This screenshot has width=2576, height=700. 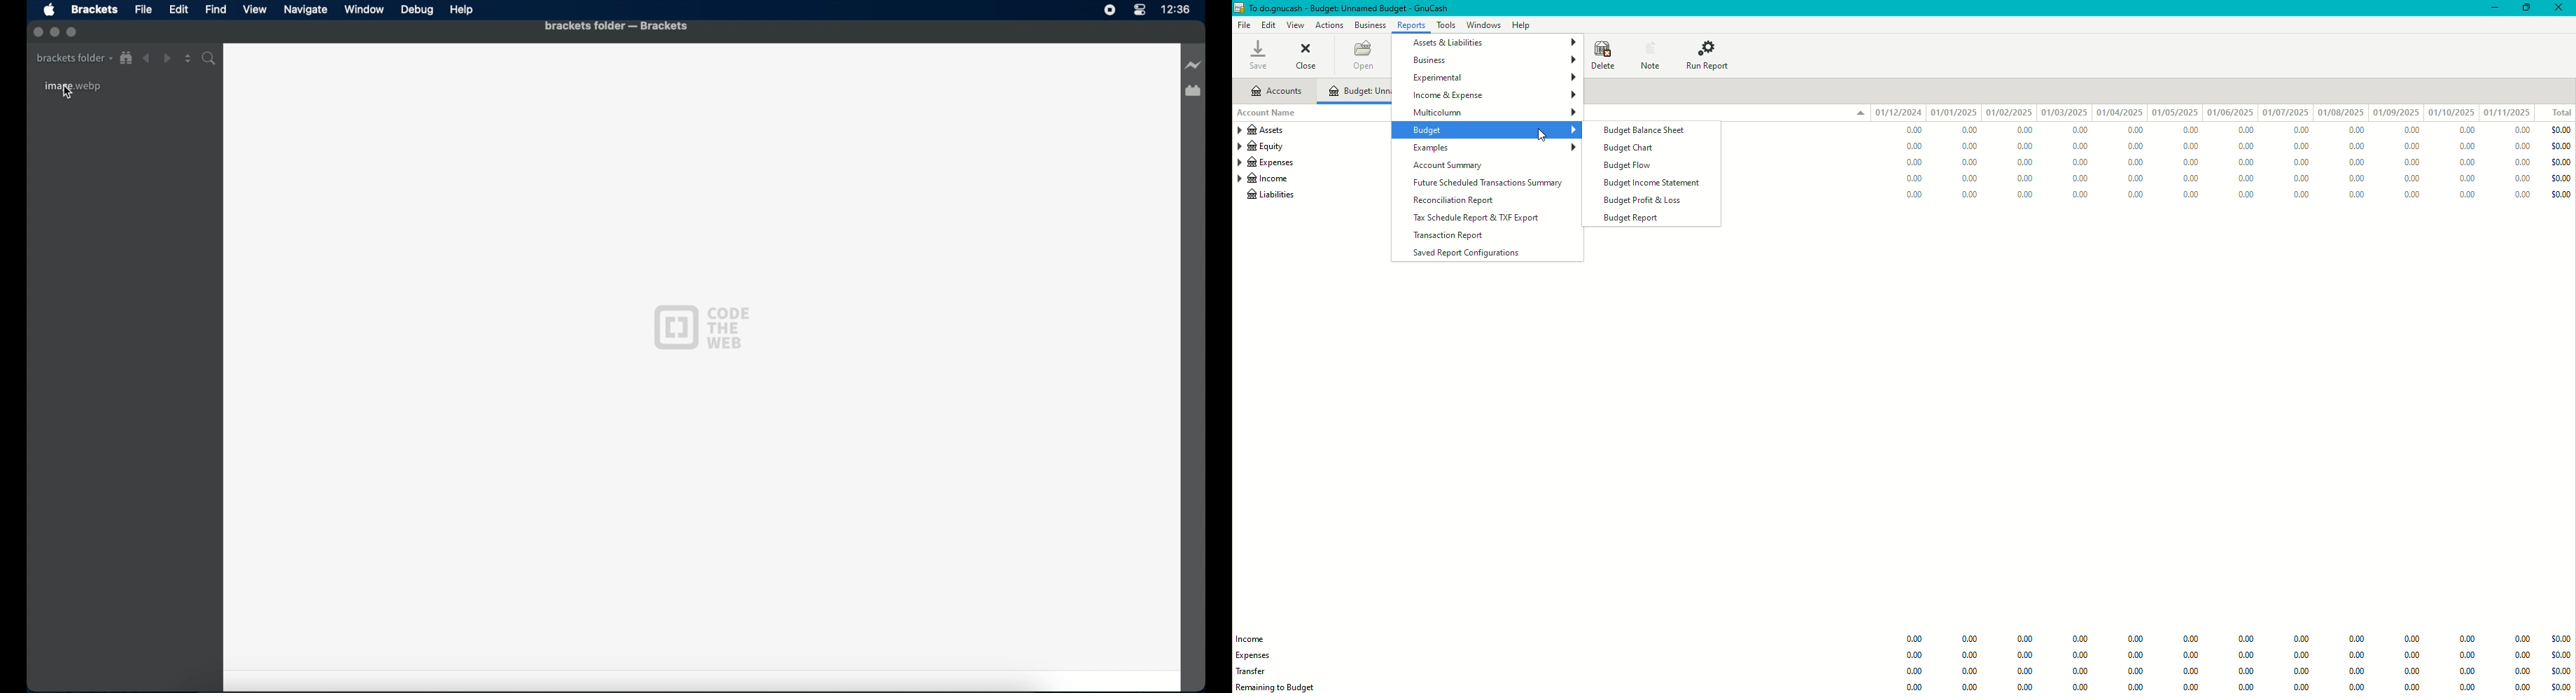 I want to click on 0.00, so click(x=2135, y=162).